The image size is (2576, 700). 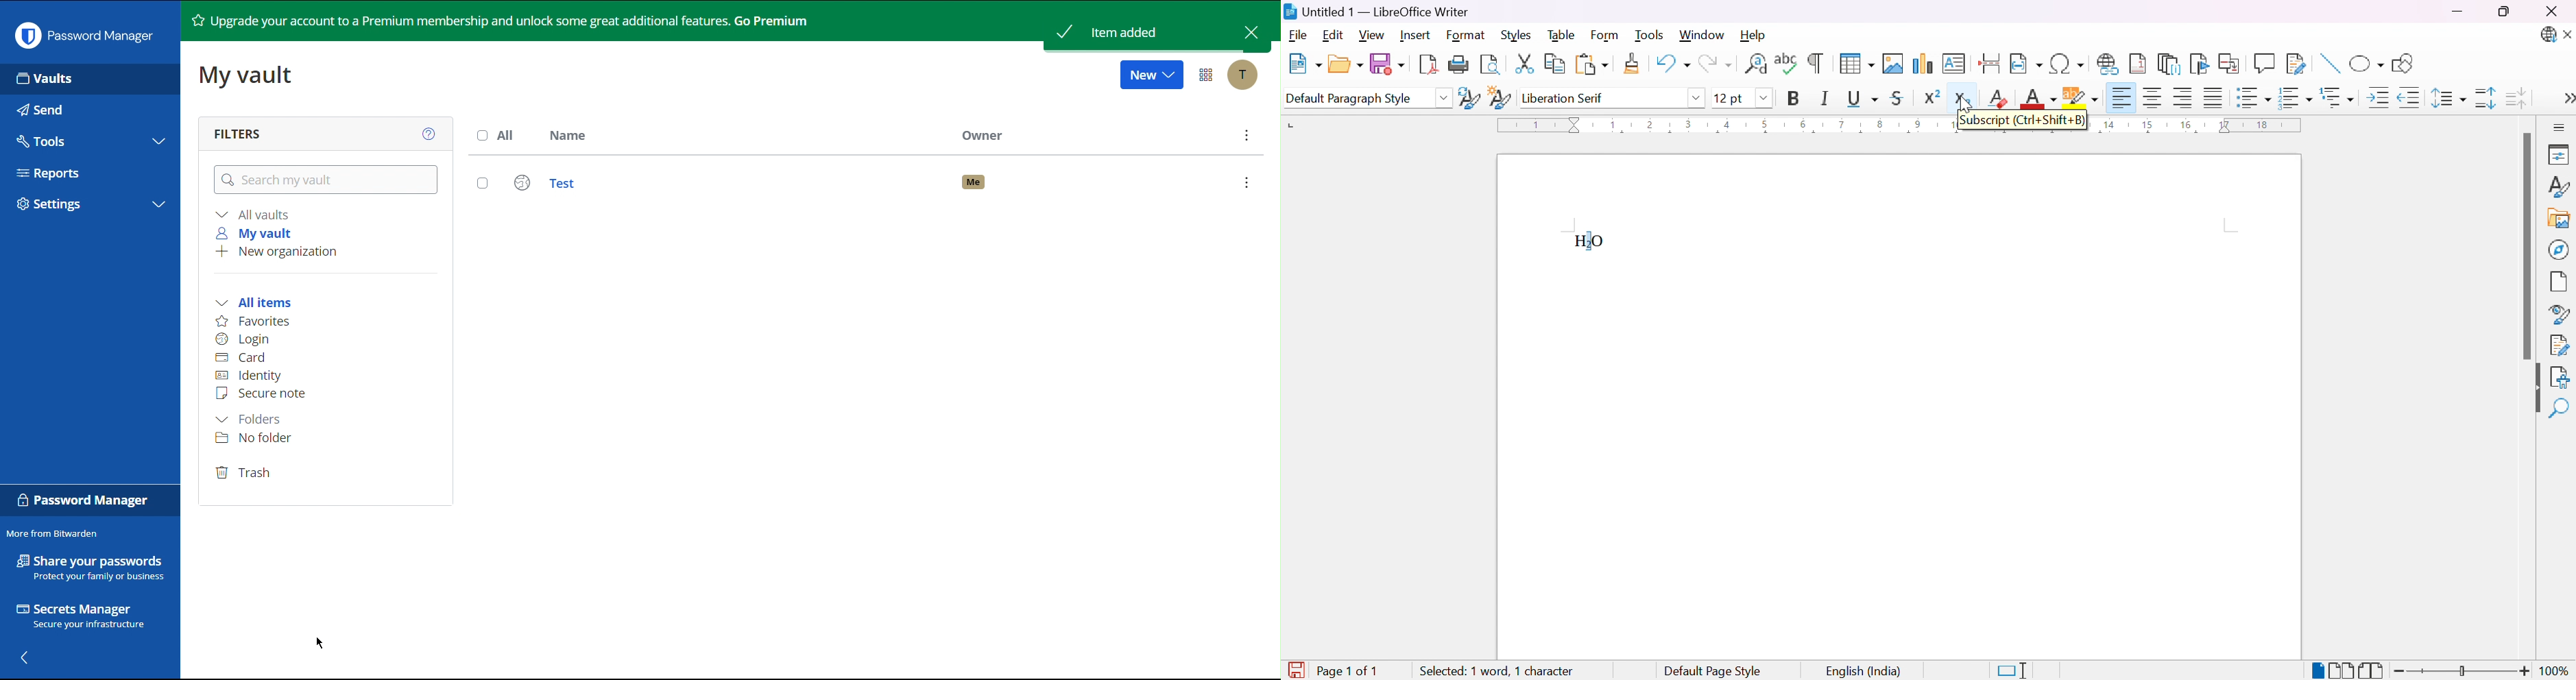 I want to click on Default page style, so click(x=1713, y=671).